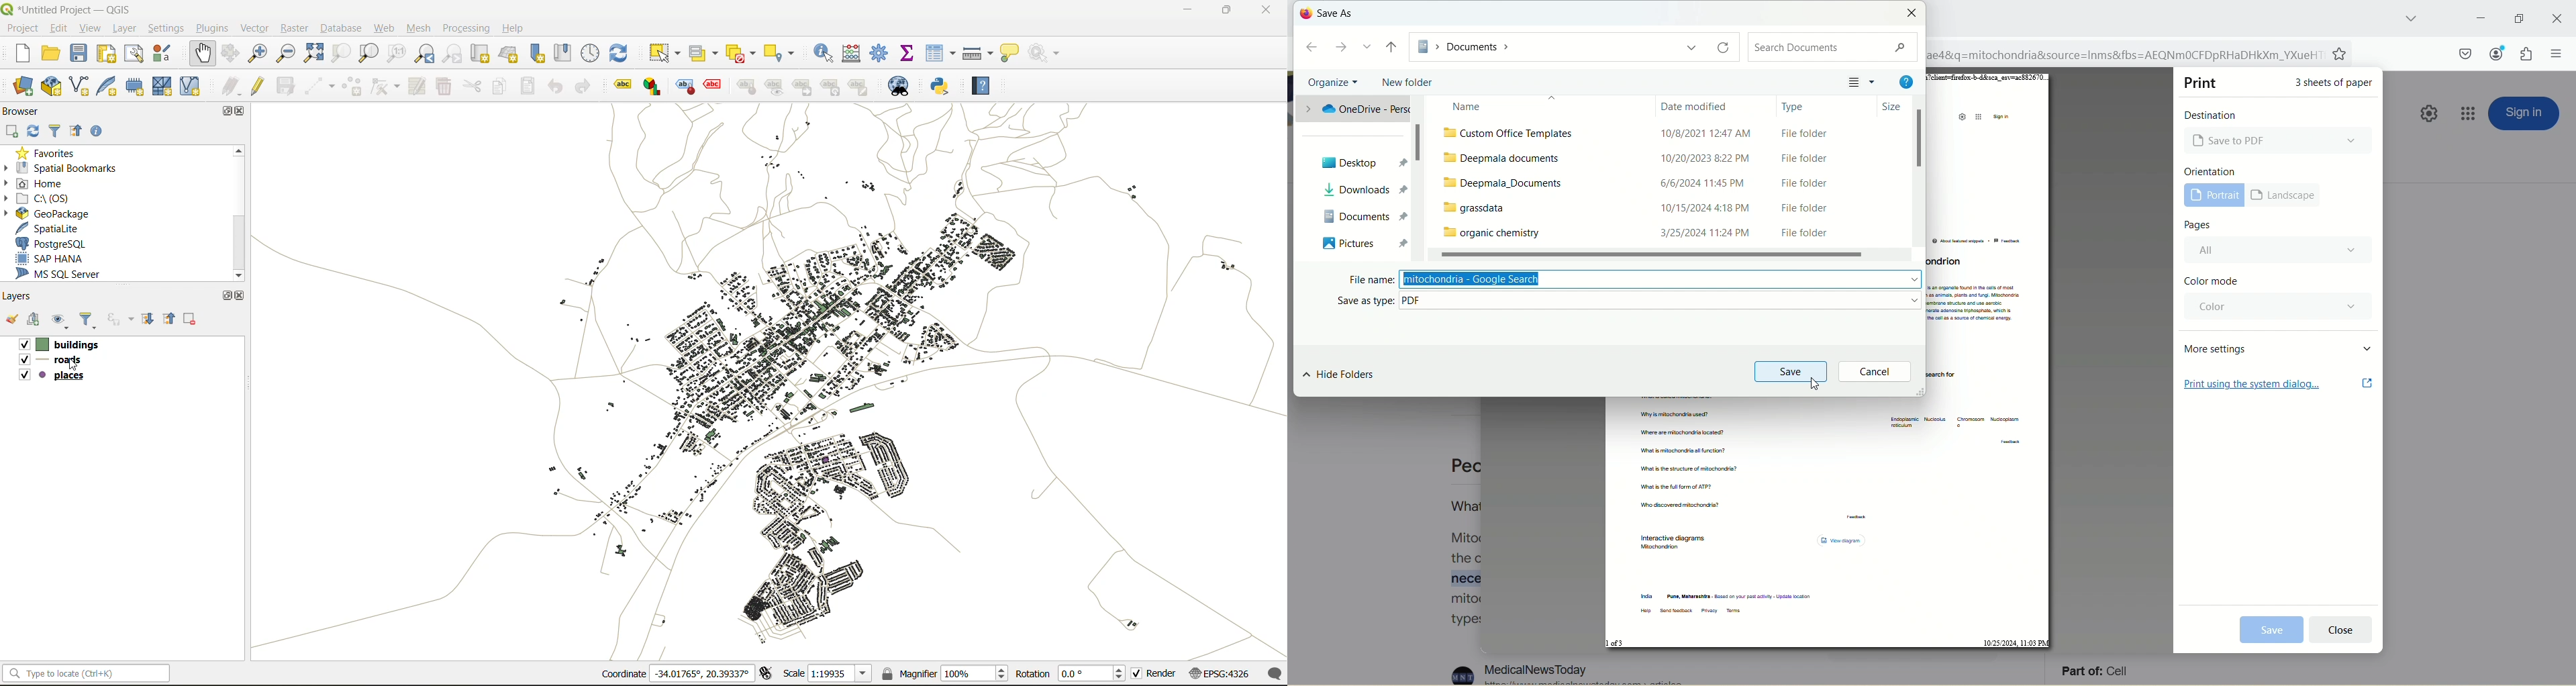 The width and height of the screenshot is (2576, 700). Describe the element at coordinates (481, 56) in the screenshot. I see `new map view` at that location.